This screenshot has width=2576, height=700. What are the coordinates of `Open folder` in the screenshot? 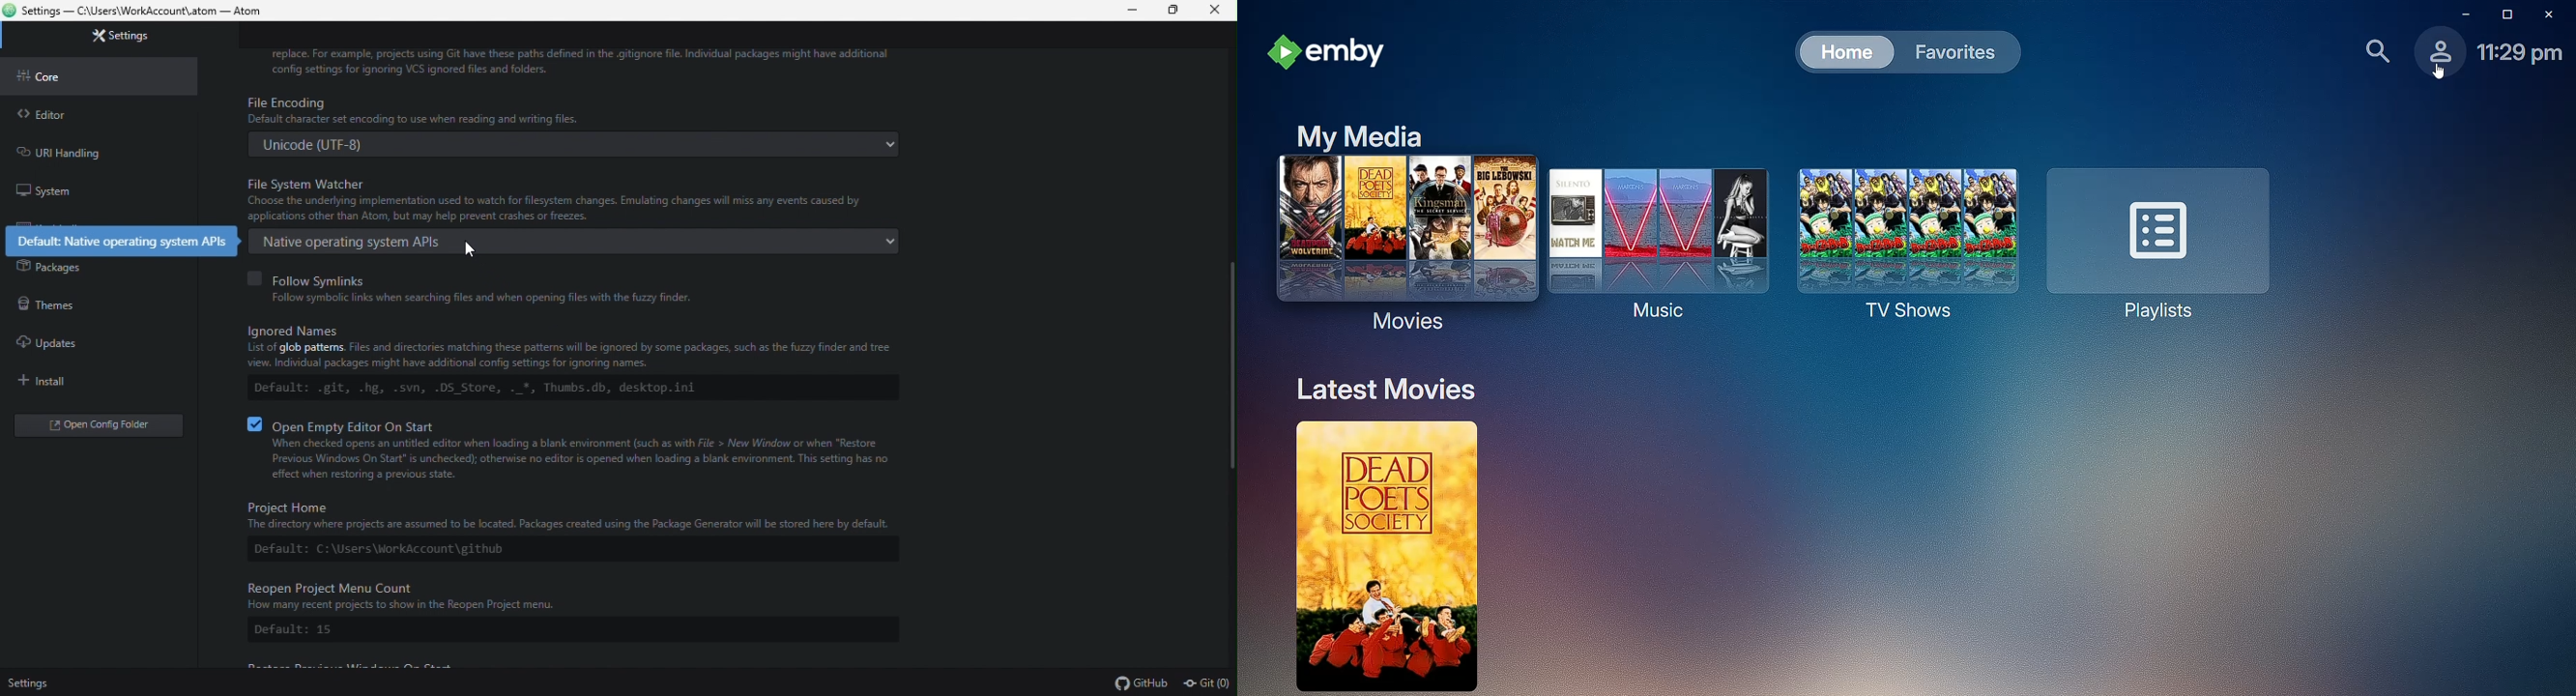 It's located at (89, 424).